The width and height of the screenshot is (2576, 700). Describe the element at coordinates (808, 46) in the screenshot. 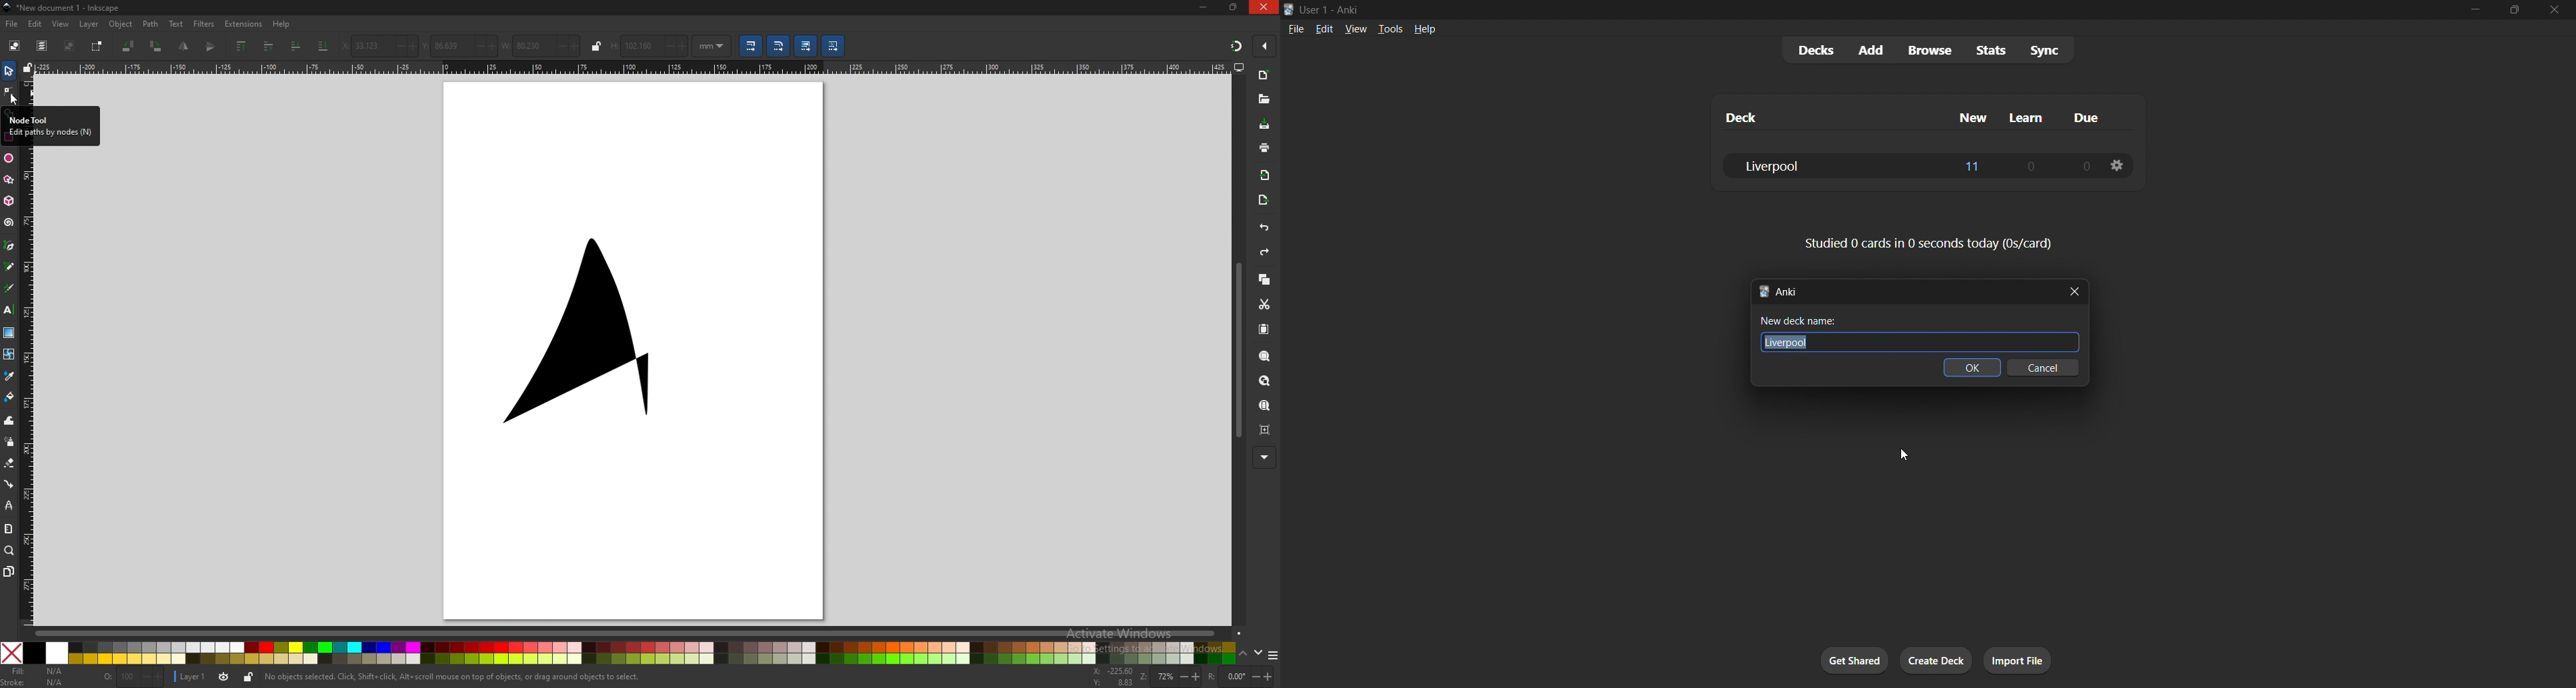

I see `move gradient` at that location.